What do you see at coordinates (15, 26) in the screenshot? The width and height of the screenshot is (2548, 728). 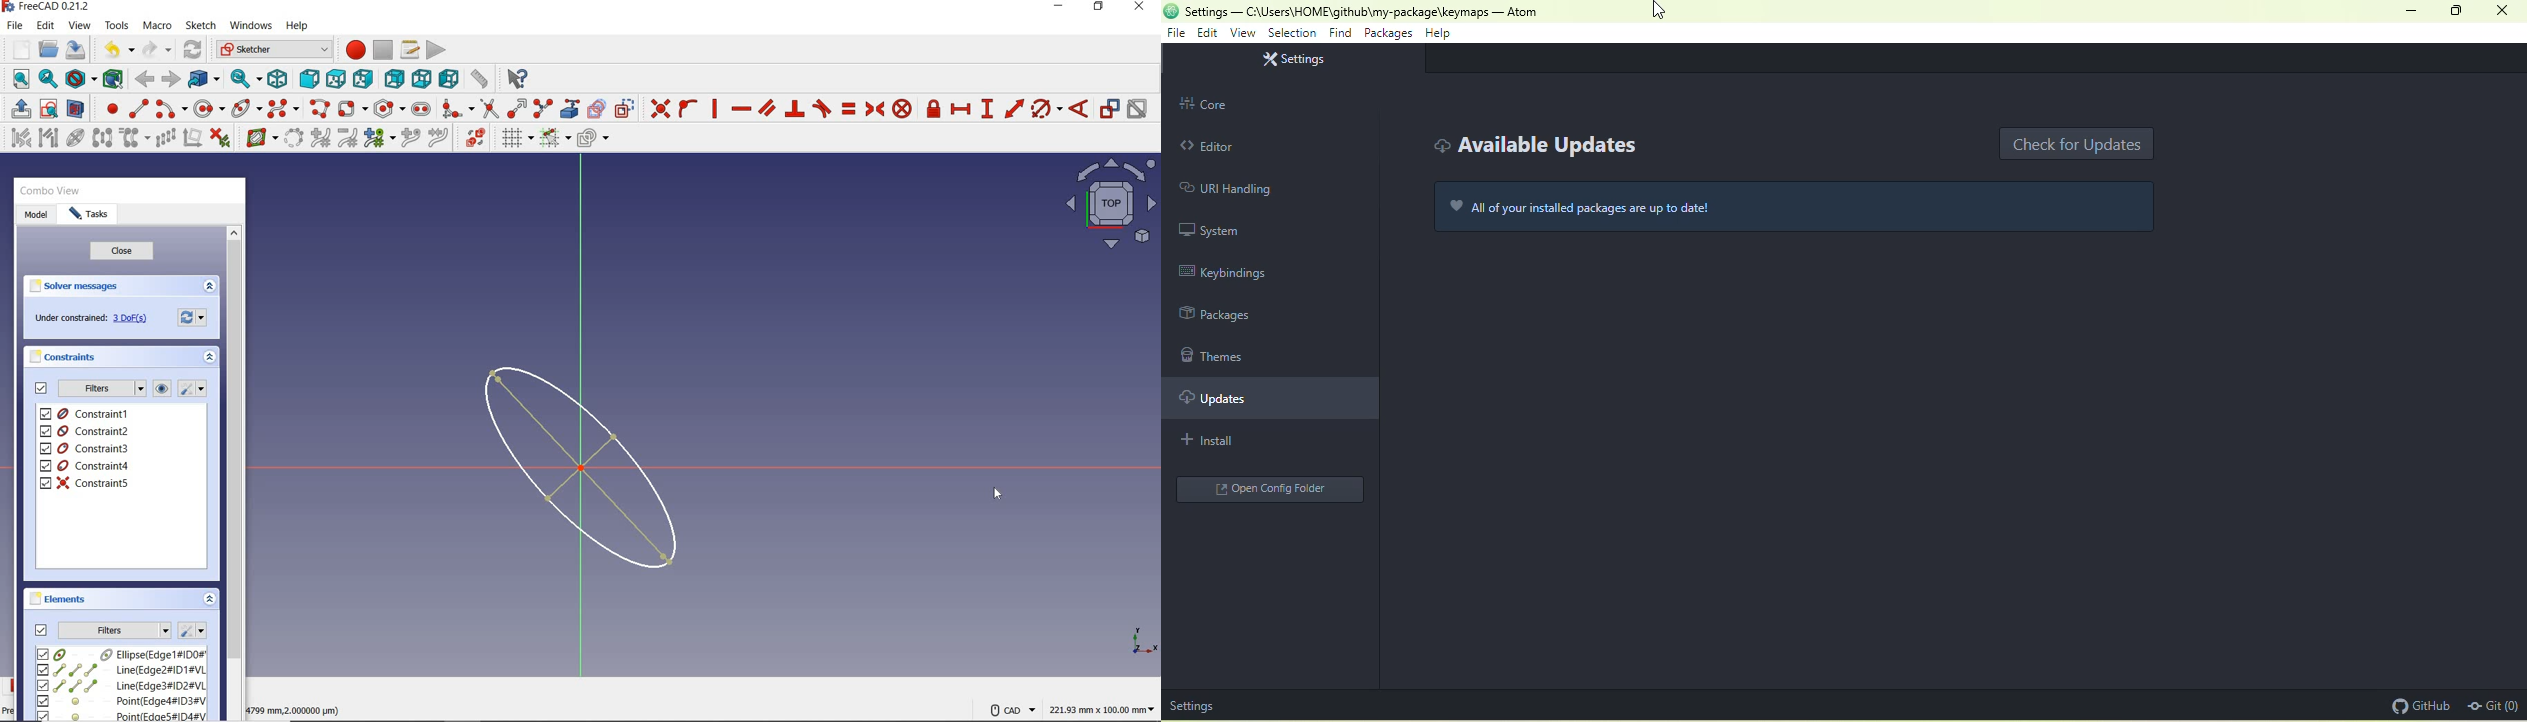 I see `file` at bounding box center [15, 26].